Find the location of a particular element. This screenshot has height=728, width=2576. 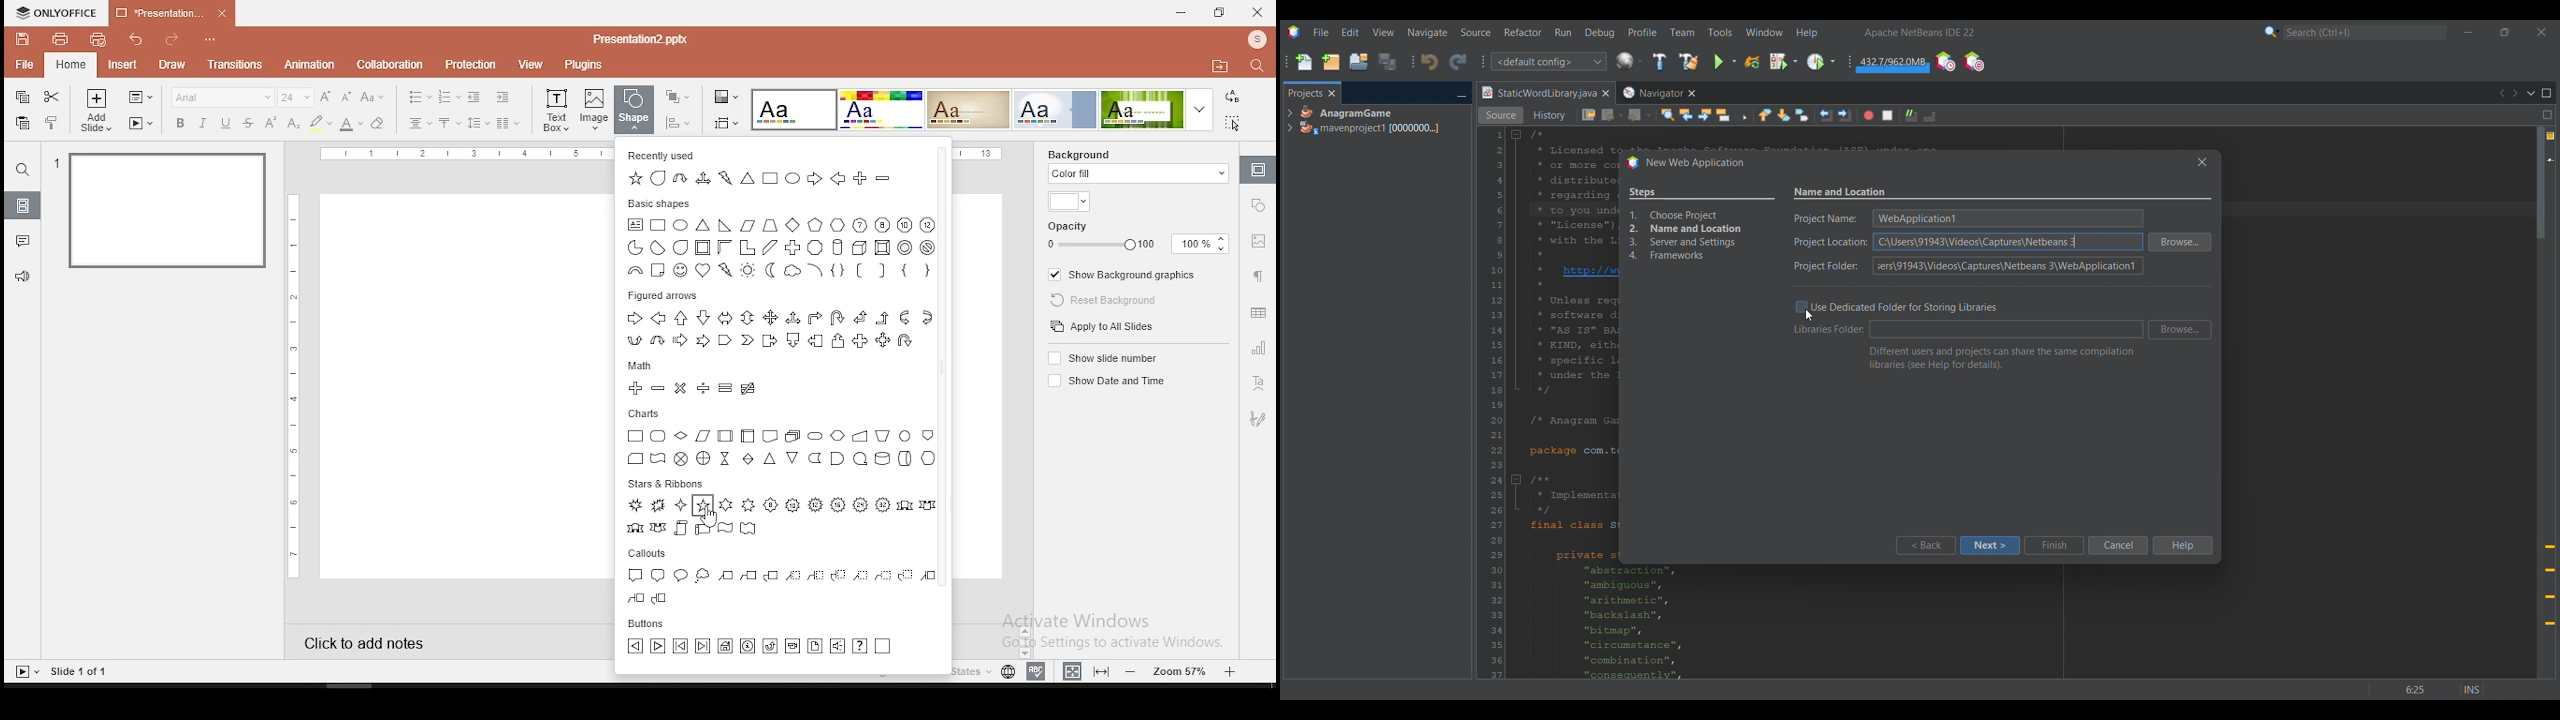

background fill is located at coordinates (1139, 168).